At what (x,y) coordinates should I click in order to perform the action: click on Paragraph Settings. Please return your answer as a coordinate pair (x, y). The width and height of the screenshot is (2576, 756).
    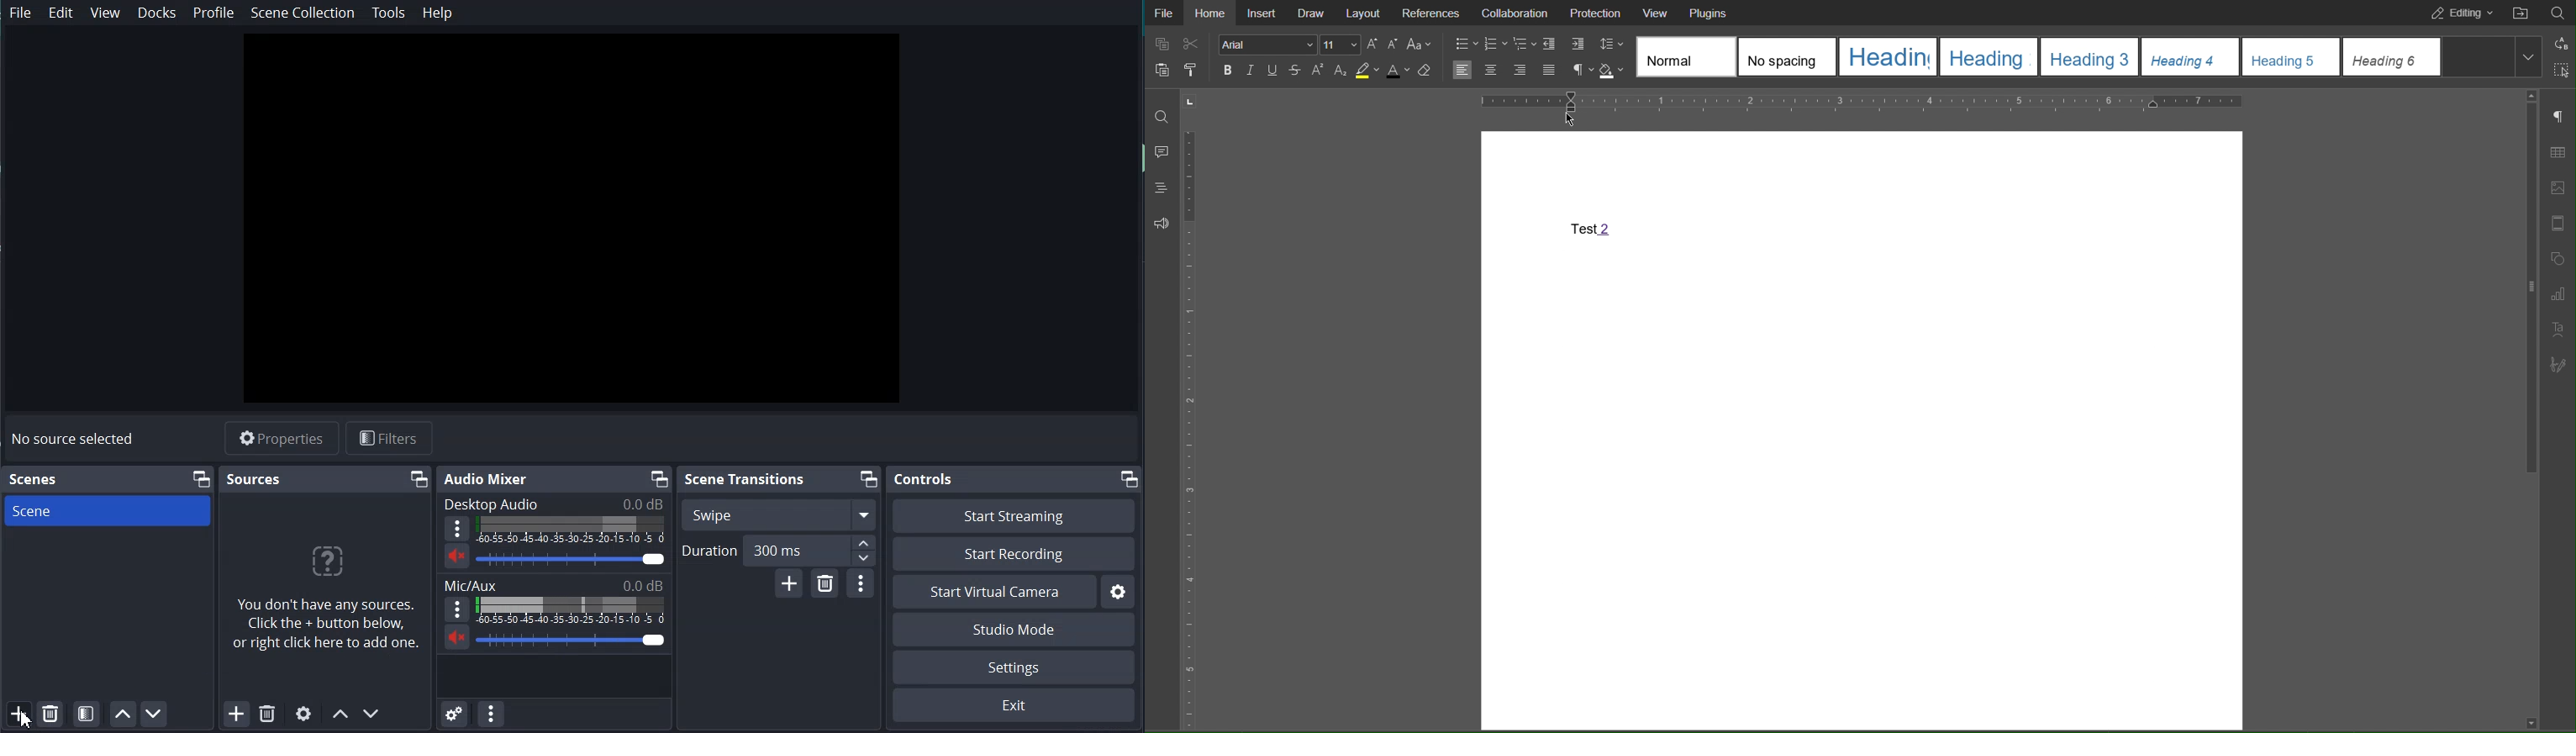
    Looking at the image, I should click on (2560, 116).